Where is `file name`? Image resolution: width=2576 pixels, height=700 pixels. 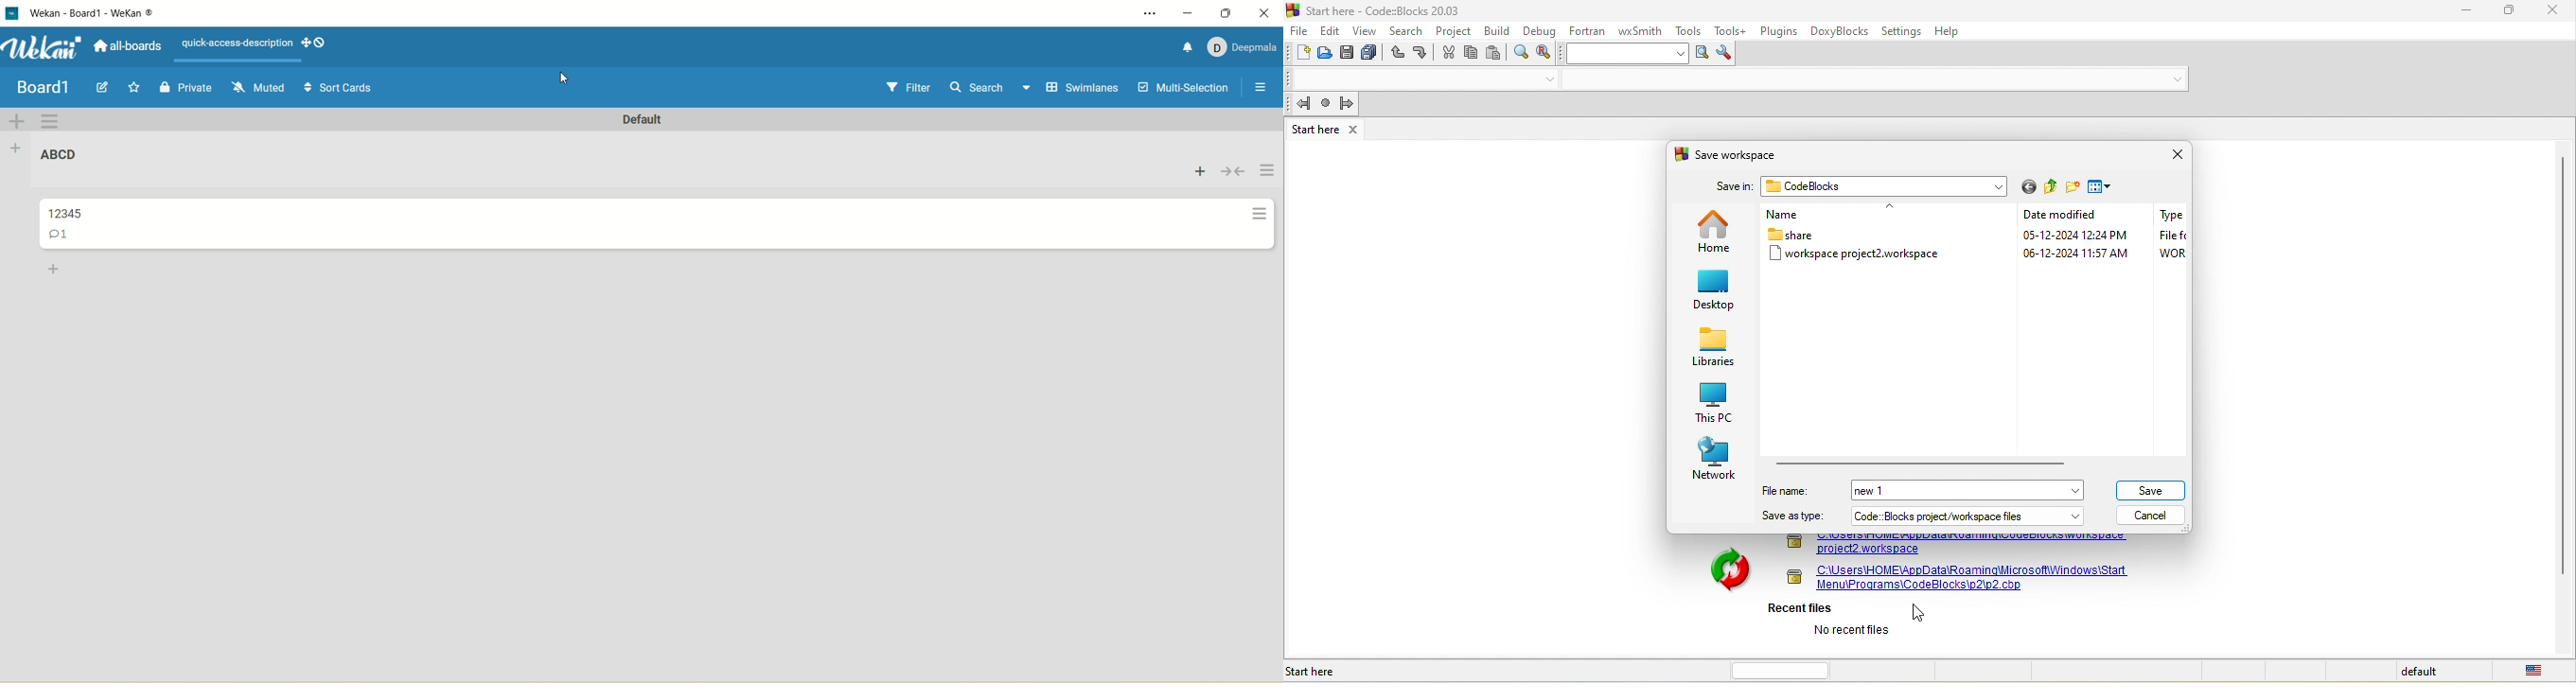
file name is located at coordinates (1791, 490).